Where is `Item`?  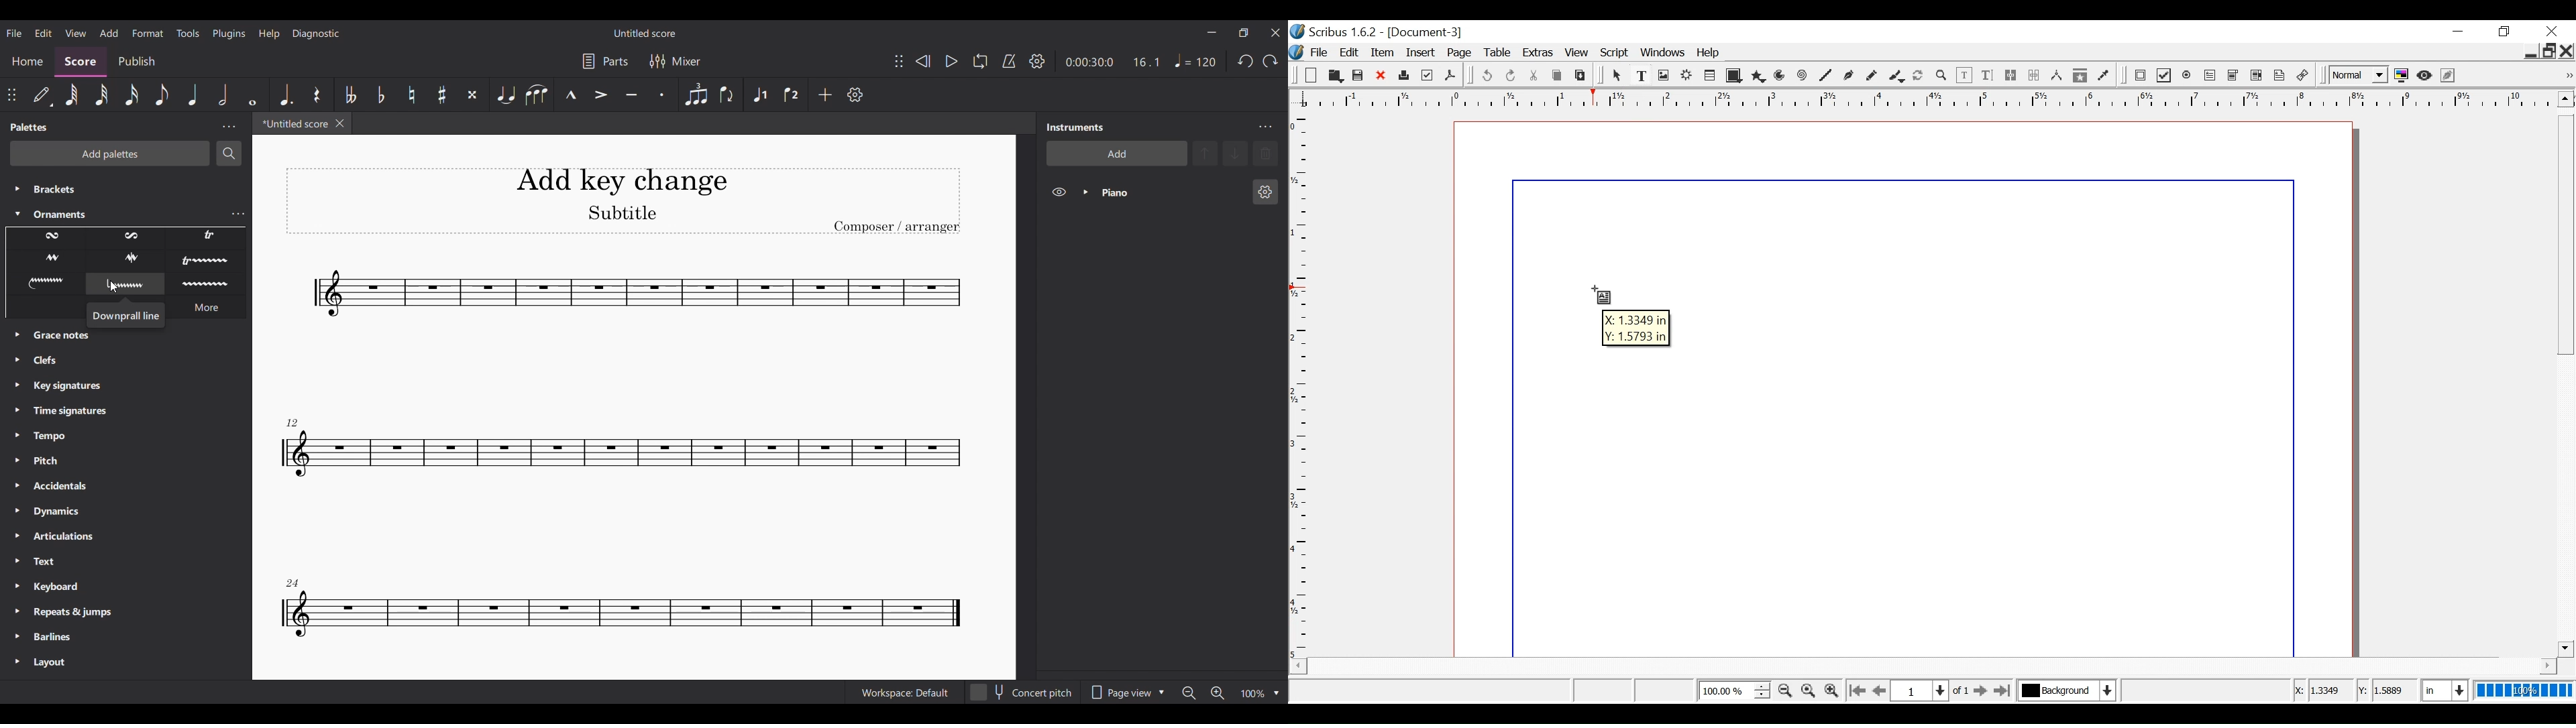 Item is located at coordinates (1383, 53).